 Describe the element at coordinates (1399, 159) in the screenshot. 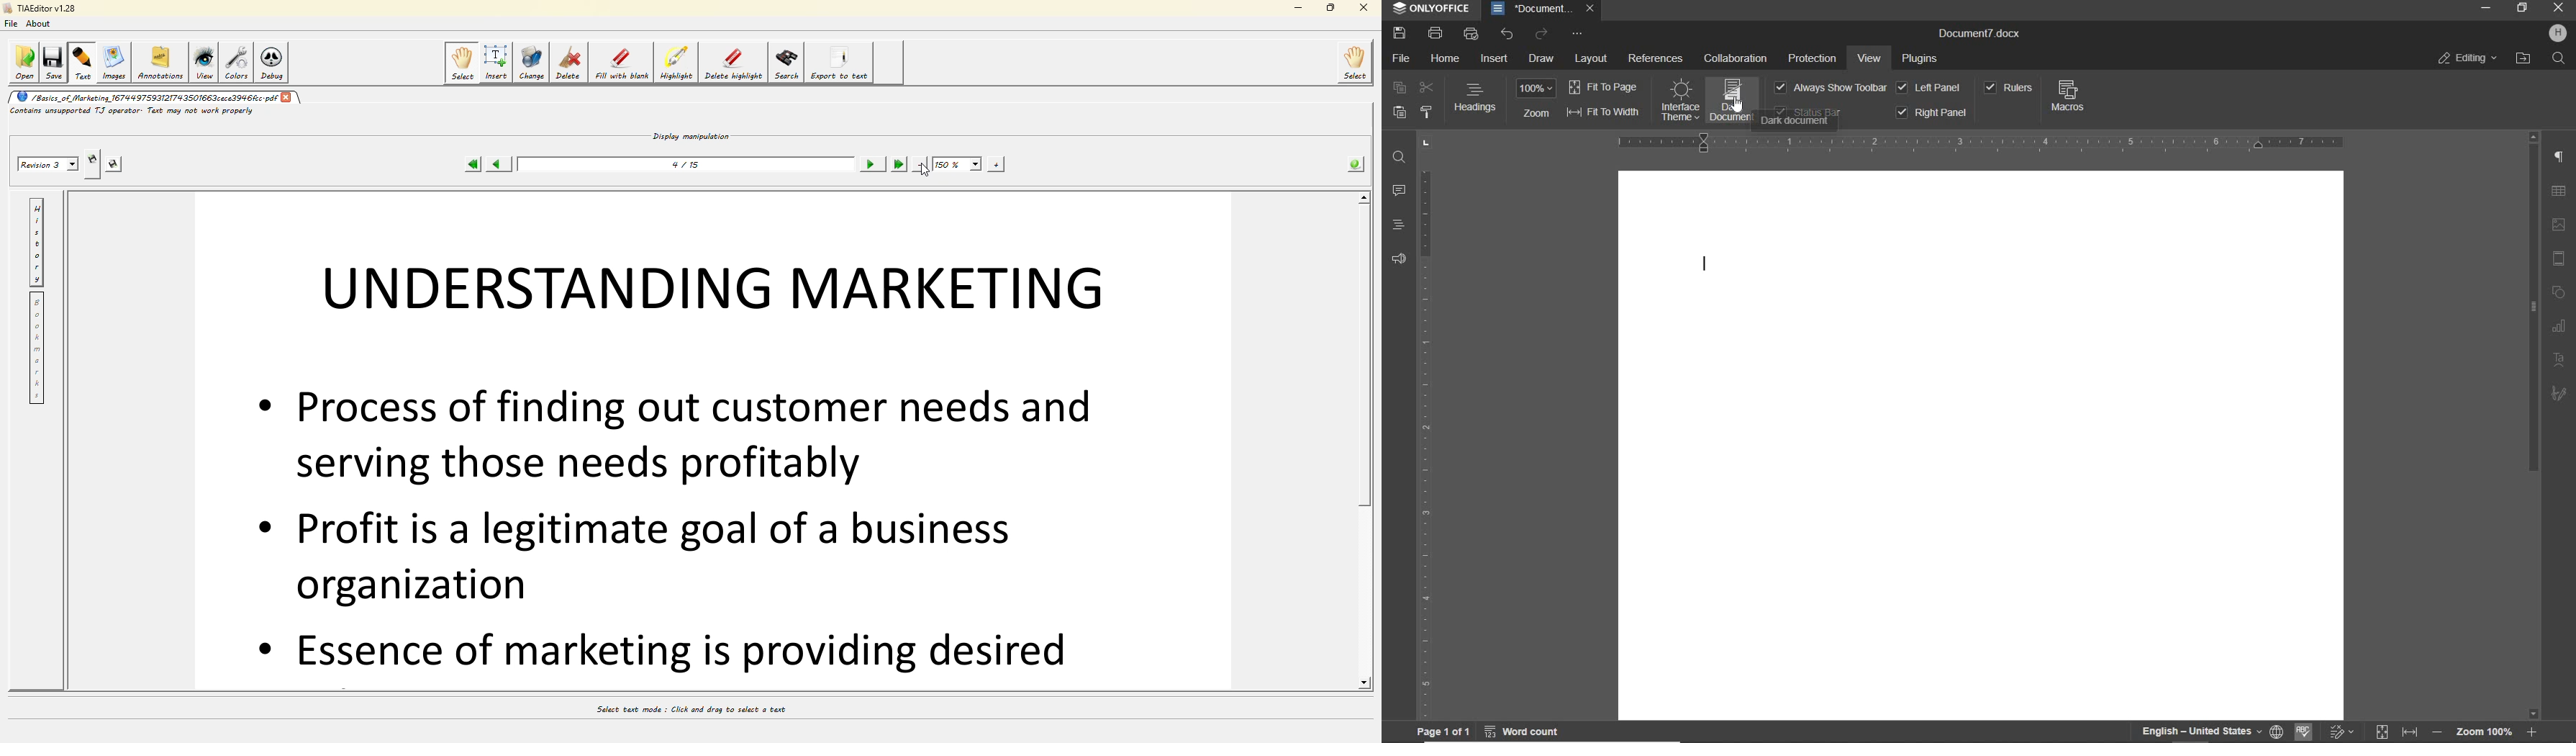

I see `FIND` at that location.